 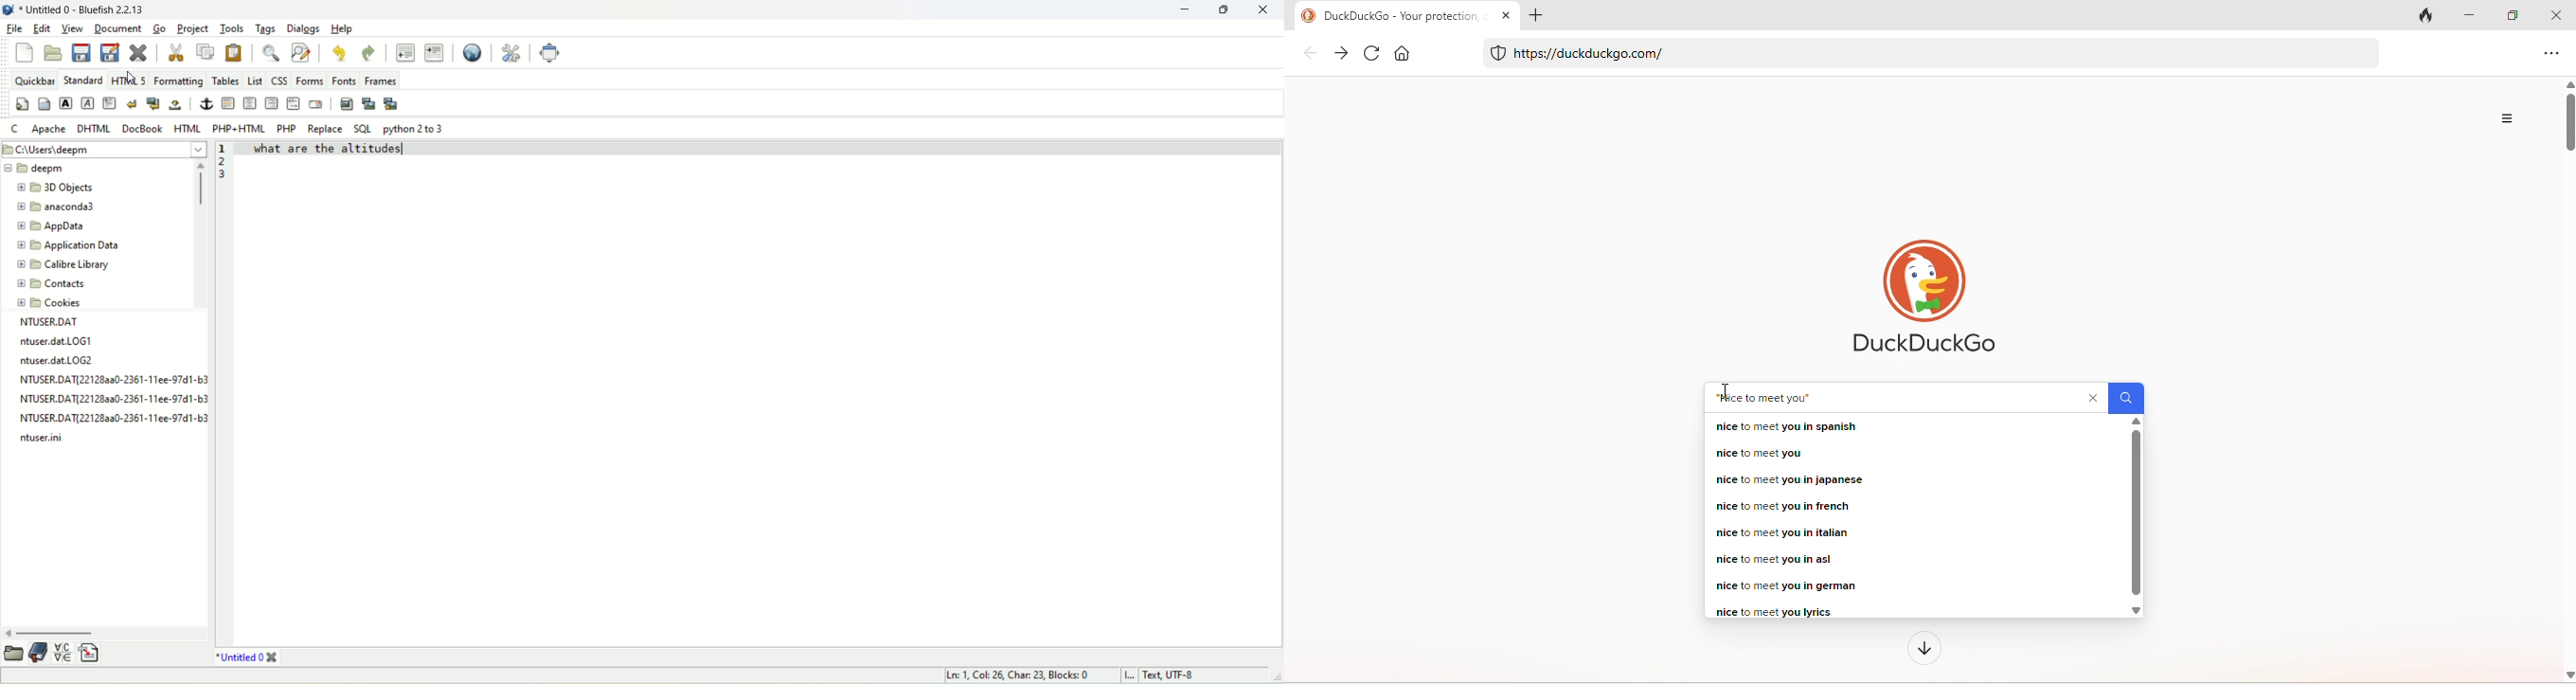 I want to click on ‘nice to meet you in asl, so click(x=1773, y=559).